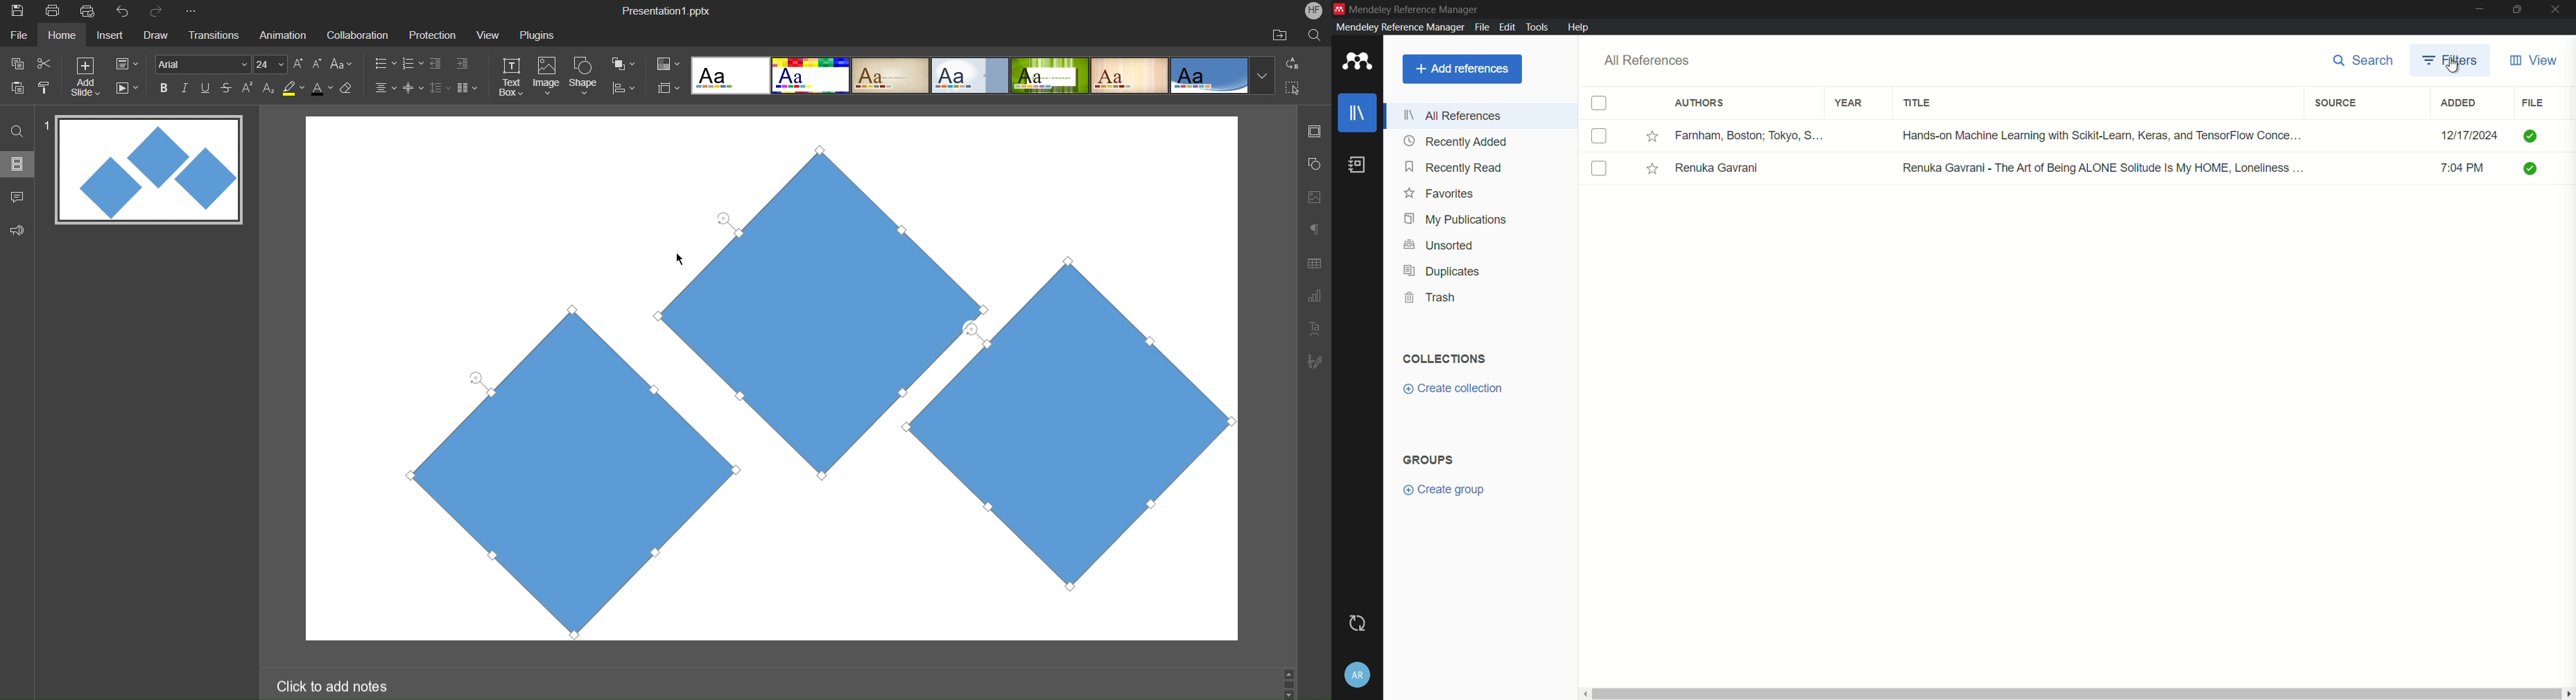 This screenshot has width=2576, height=700. Describe the element at coordinates (270, 64) in the screenshot. I see `Font Size` at that location.